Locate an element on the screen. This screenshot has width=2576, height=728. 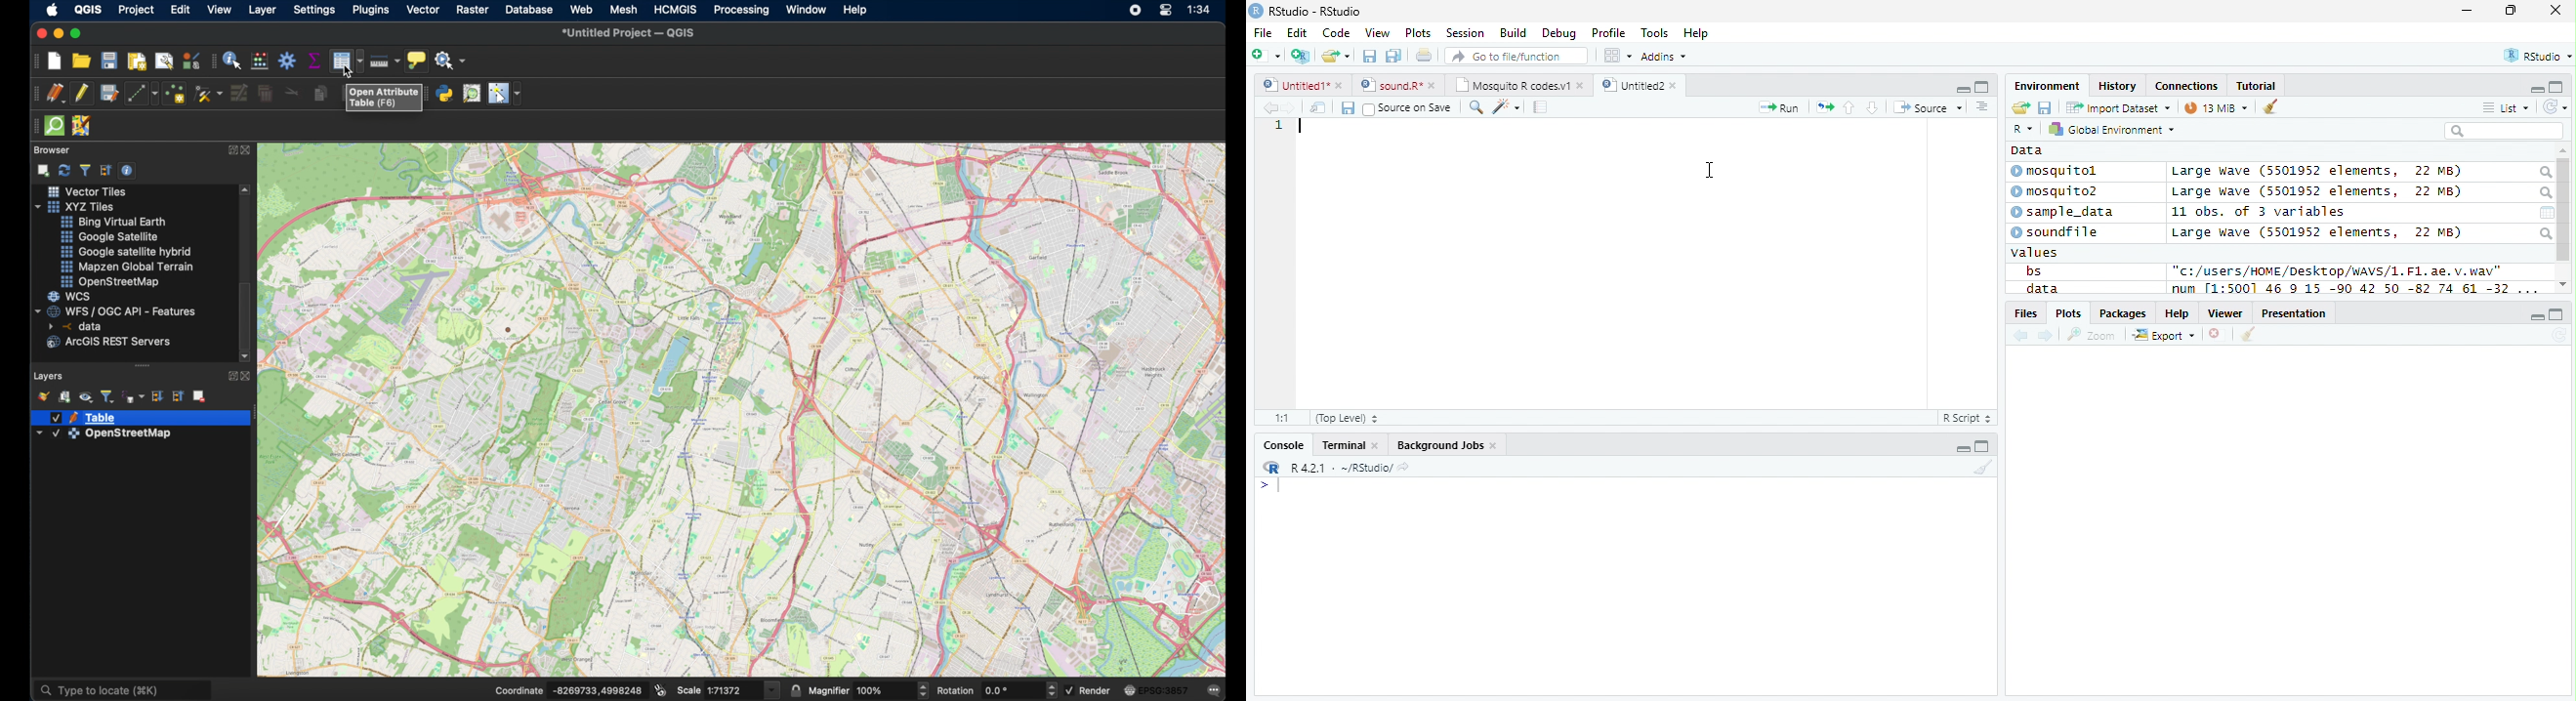
Folder is located at coordinates (2020, 107).